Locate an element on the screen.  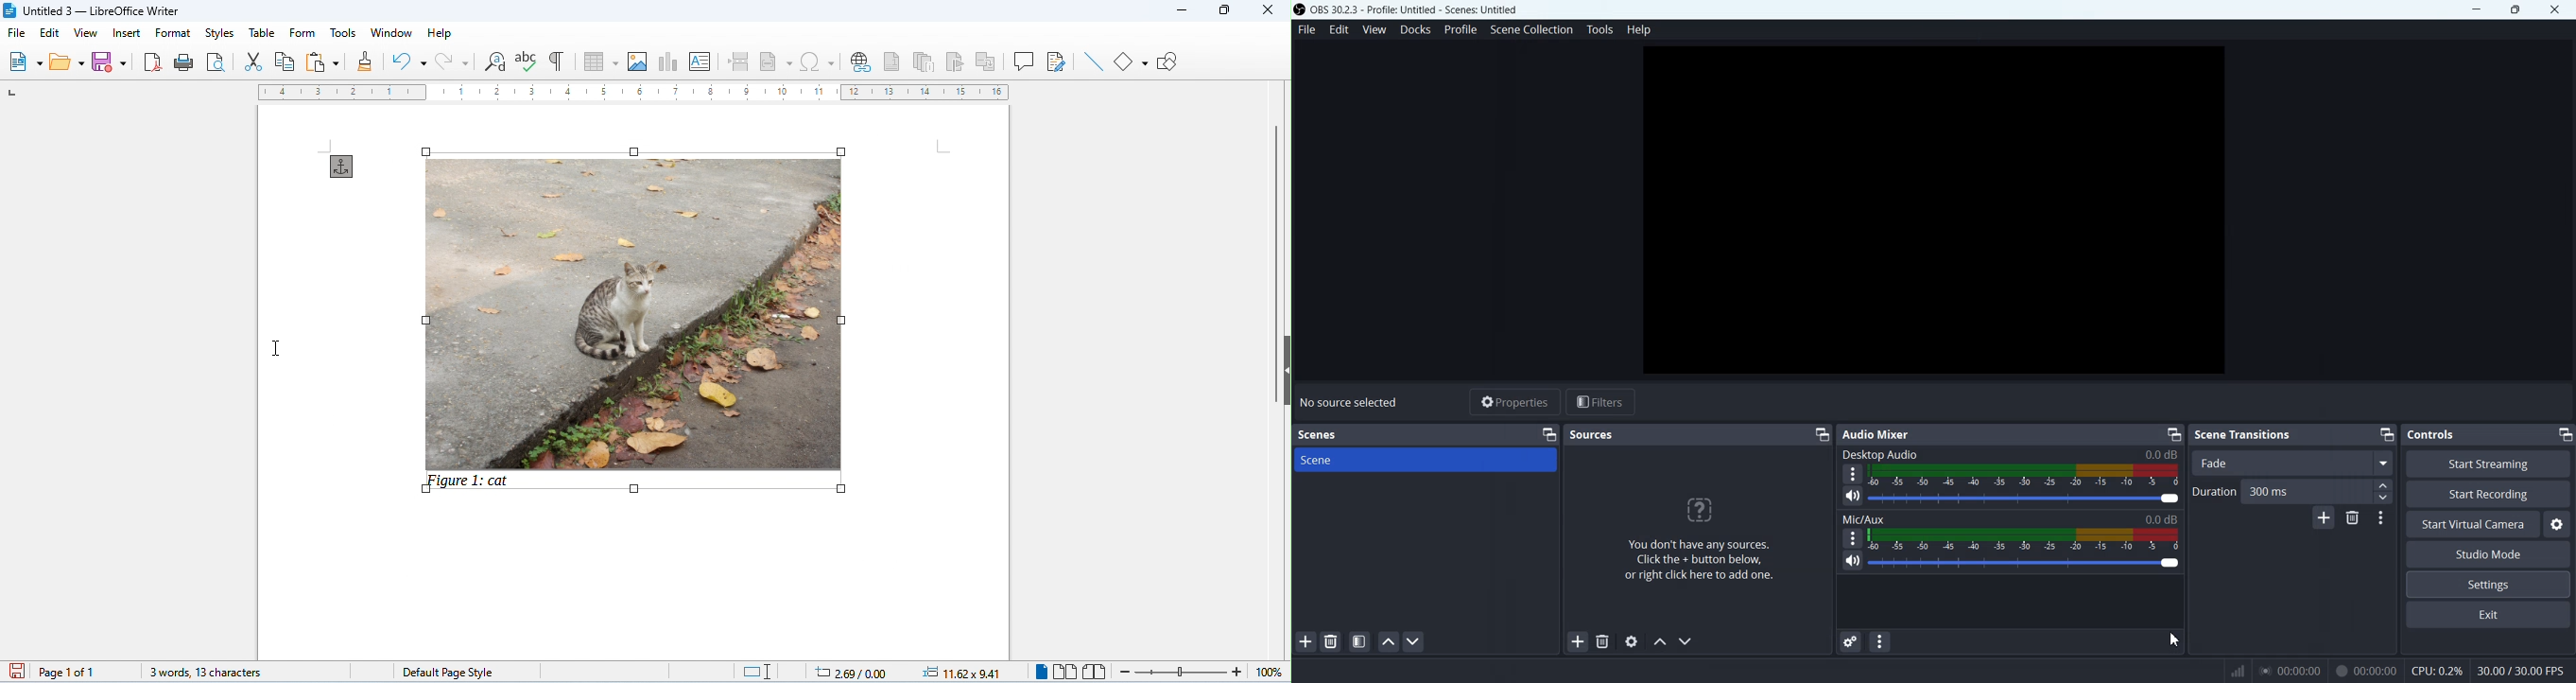
multi view is located at coordinates (1065, 672).